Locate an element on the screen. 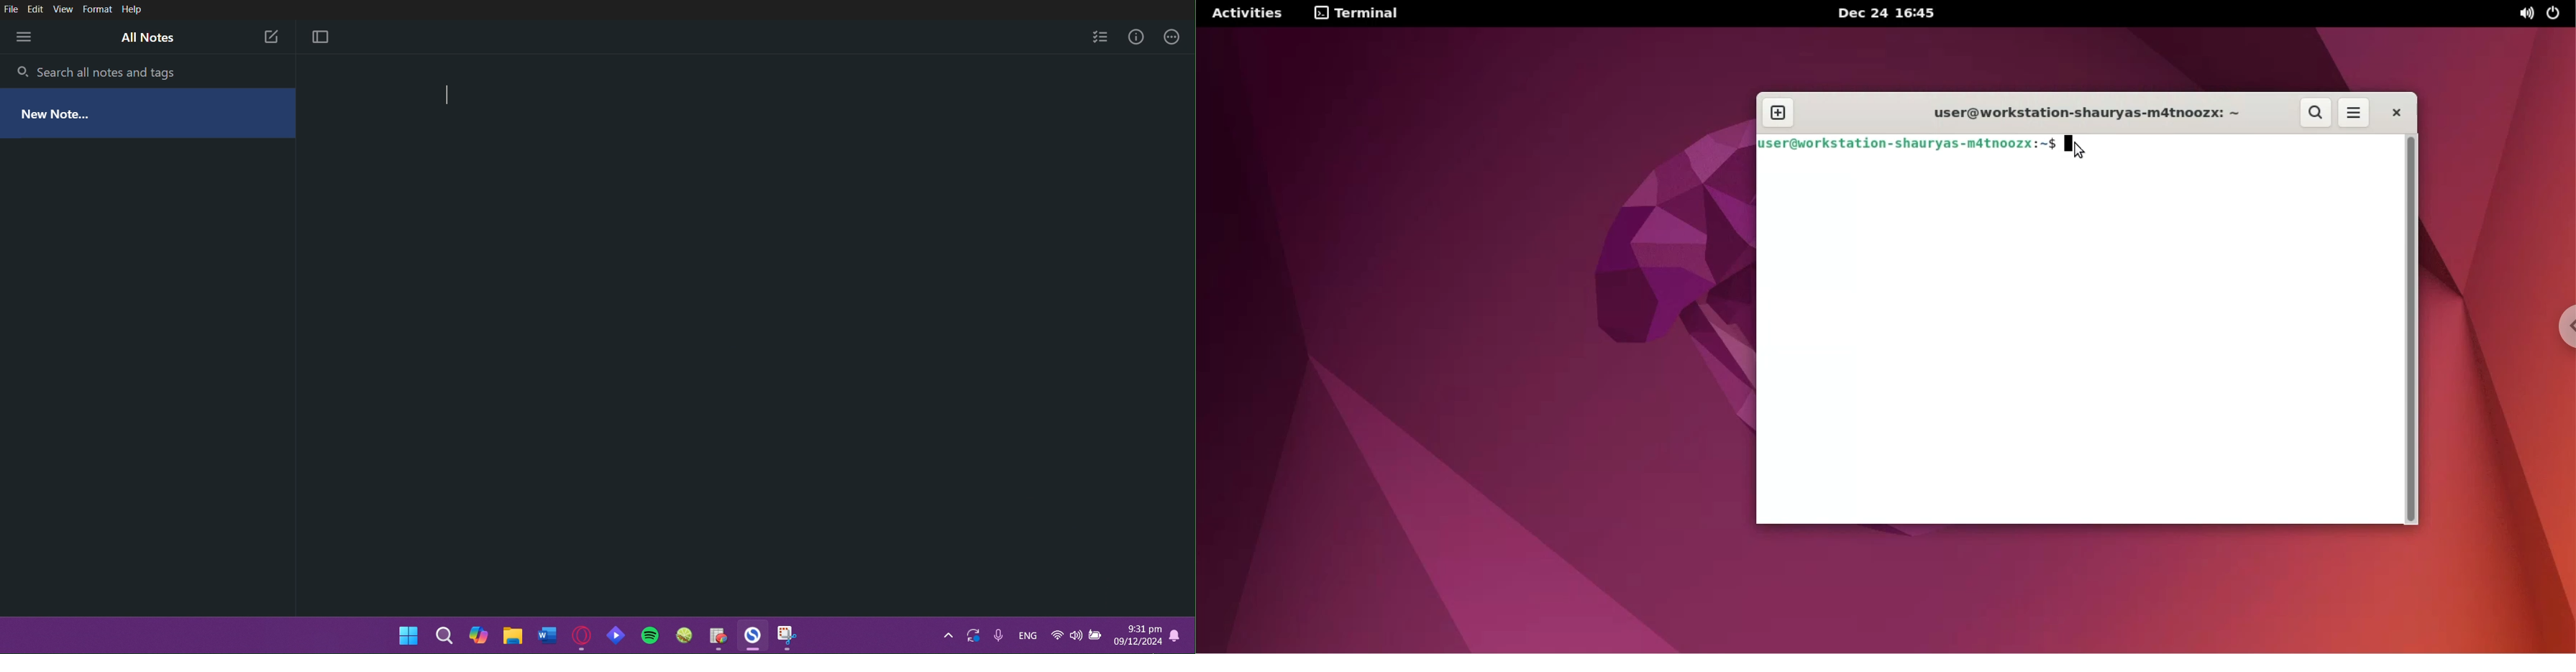 This screenshot has height=672, width=2576. spotify is located at coordinates (649, 634).